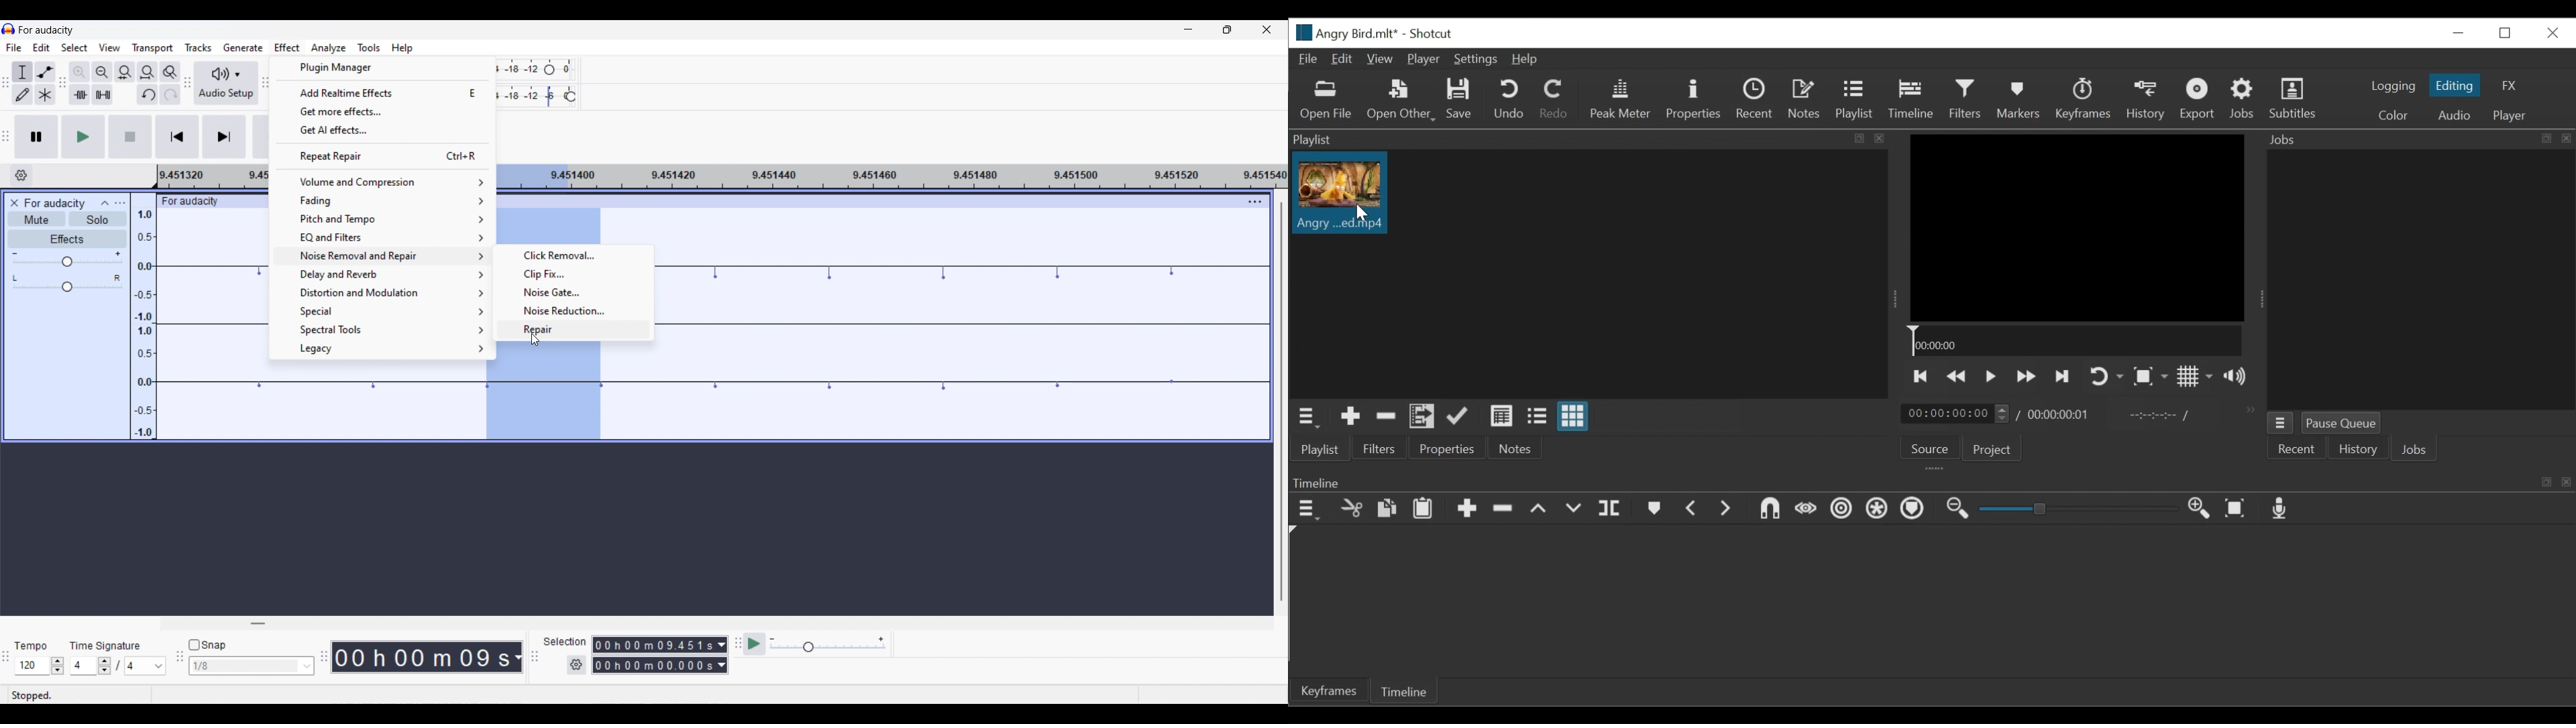 The width and height of the screenshot is (2576, 728). What do you see at coordinates (79, 72) in the screenshot?
I see `Zoom in` at bounding box center [79, 72].